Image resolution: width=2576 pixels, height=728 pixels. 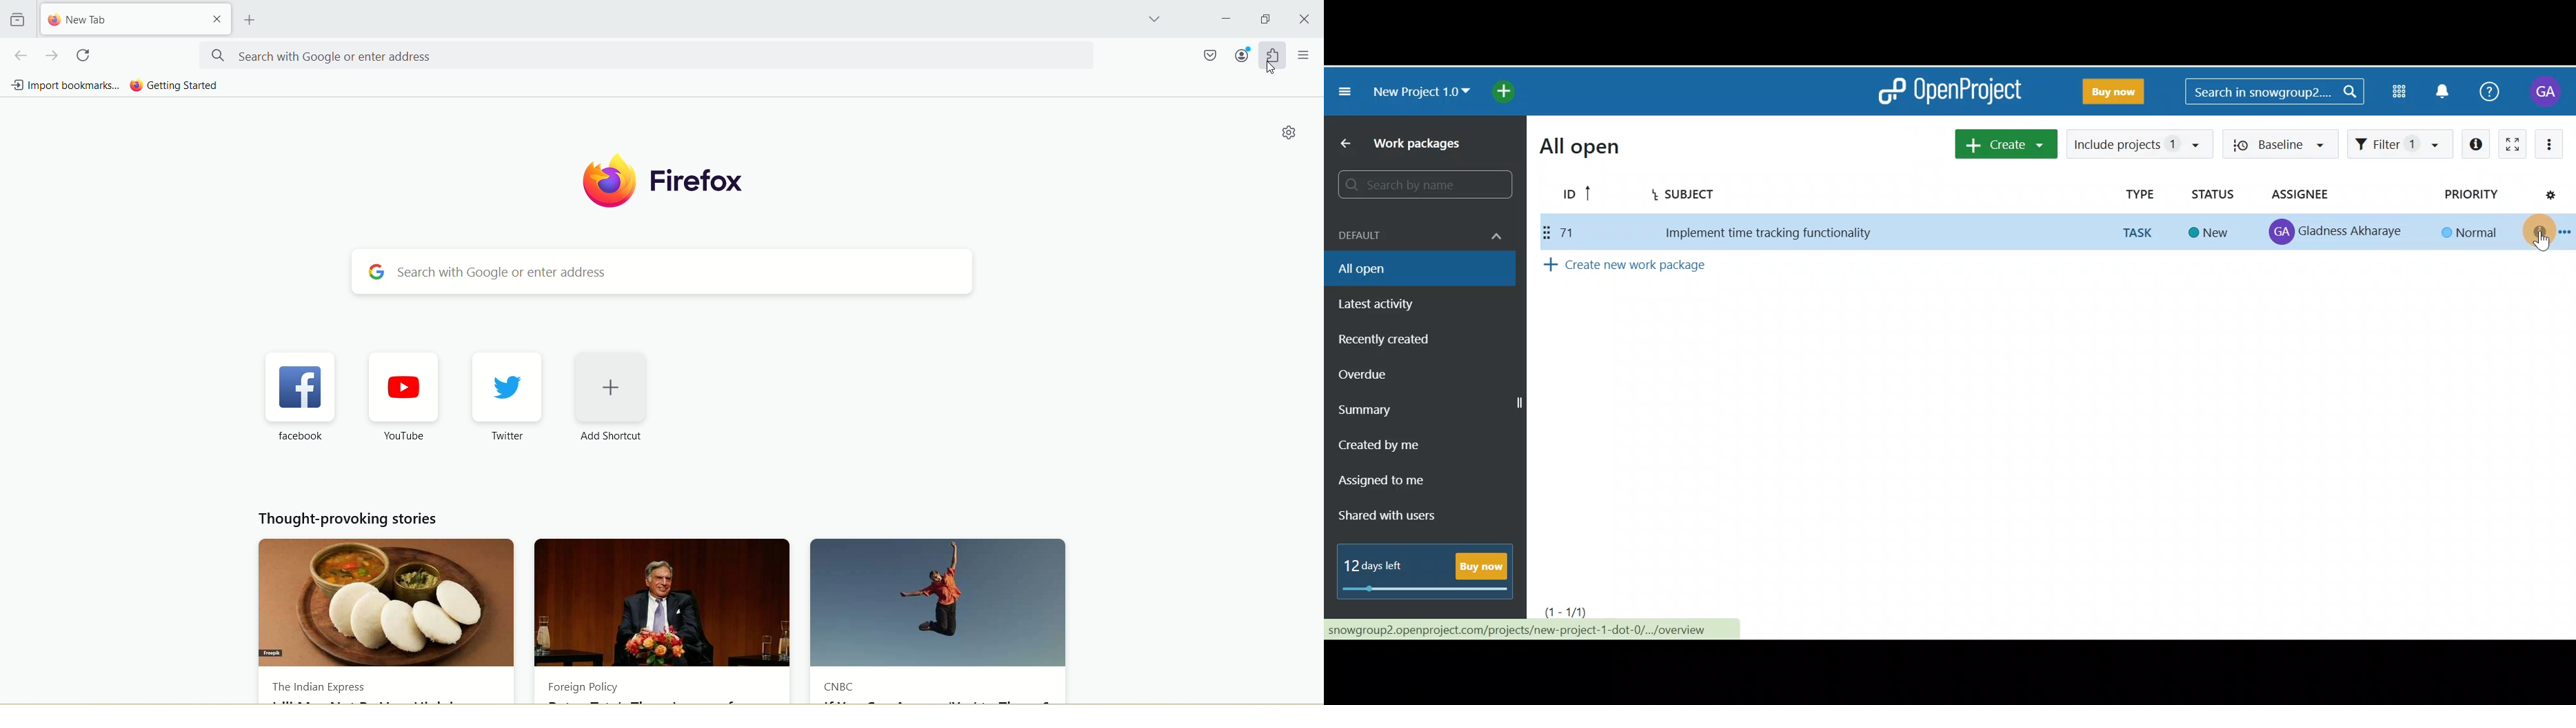 What do you see at coordinates (1405, 271) in the screenshot?
I see `All open` at bounding box center [1405, 271].